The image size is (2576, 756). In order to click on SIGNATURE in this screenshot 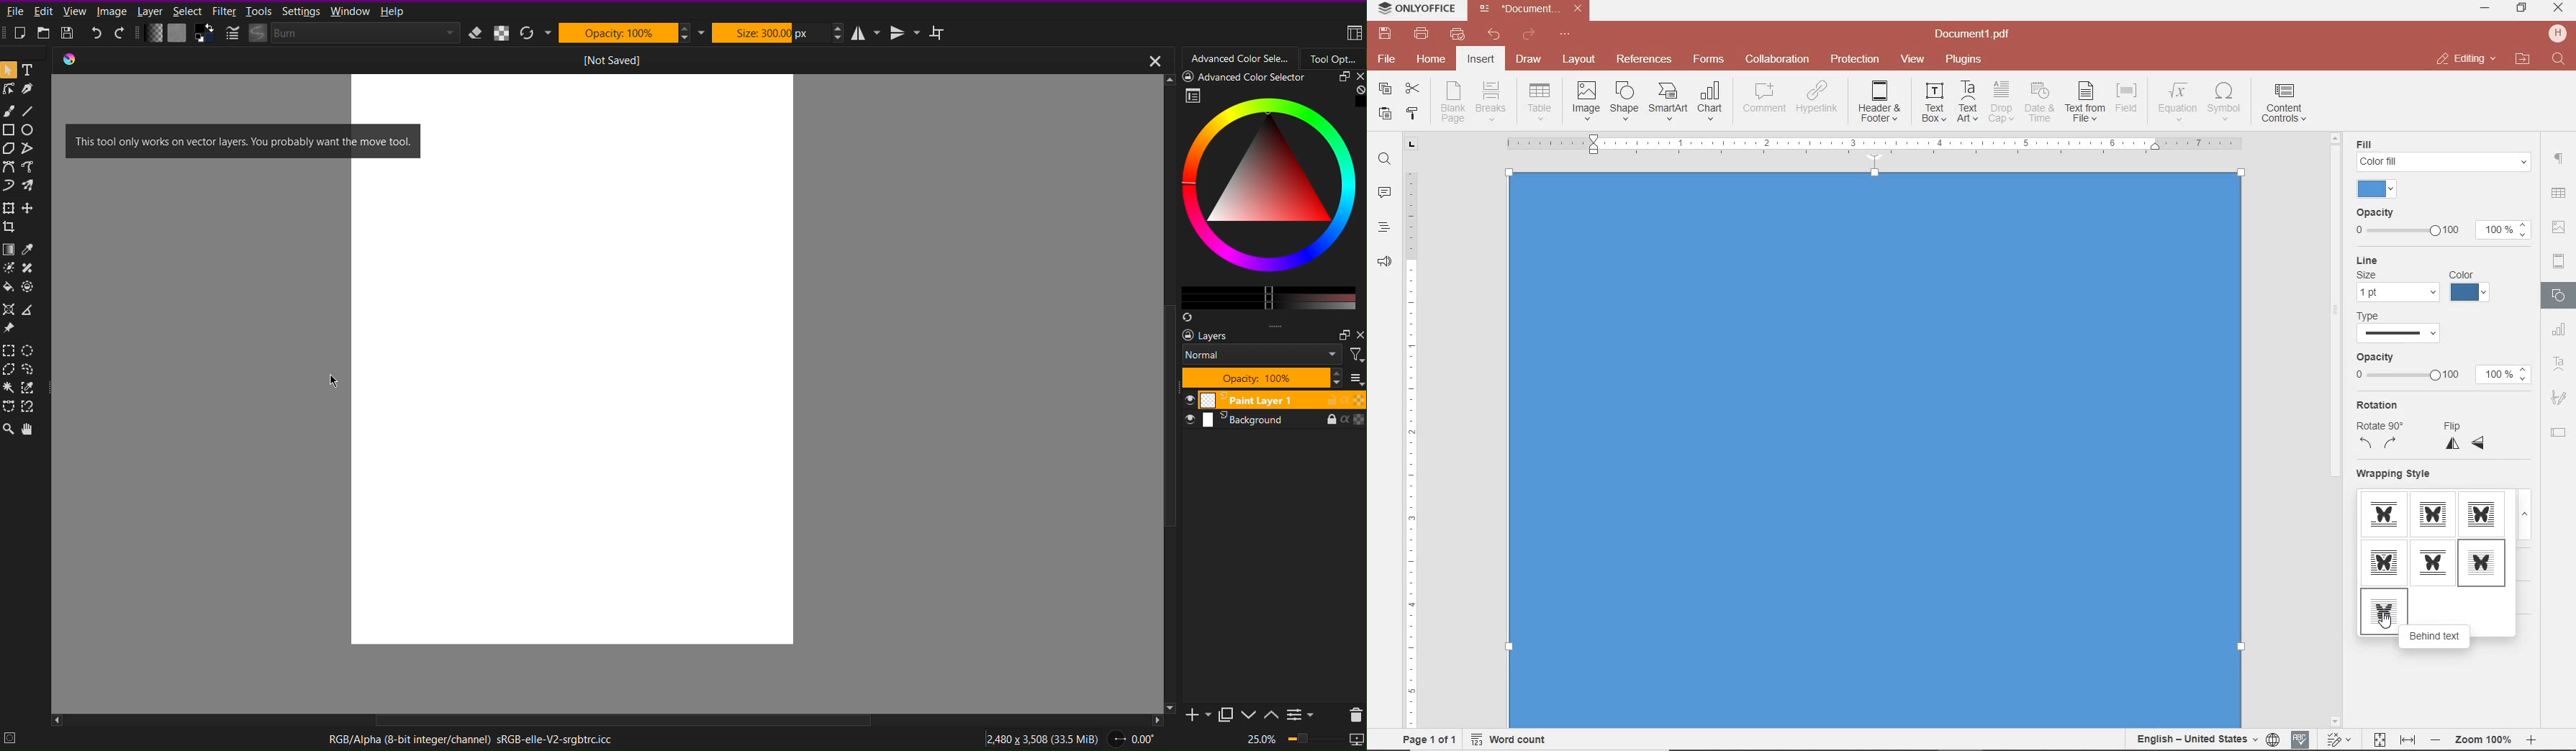, I will do `click(2559, 399)`.